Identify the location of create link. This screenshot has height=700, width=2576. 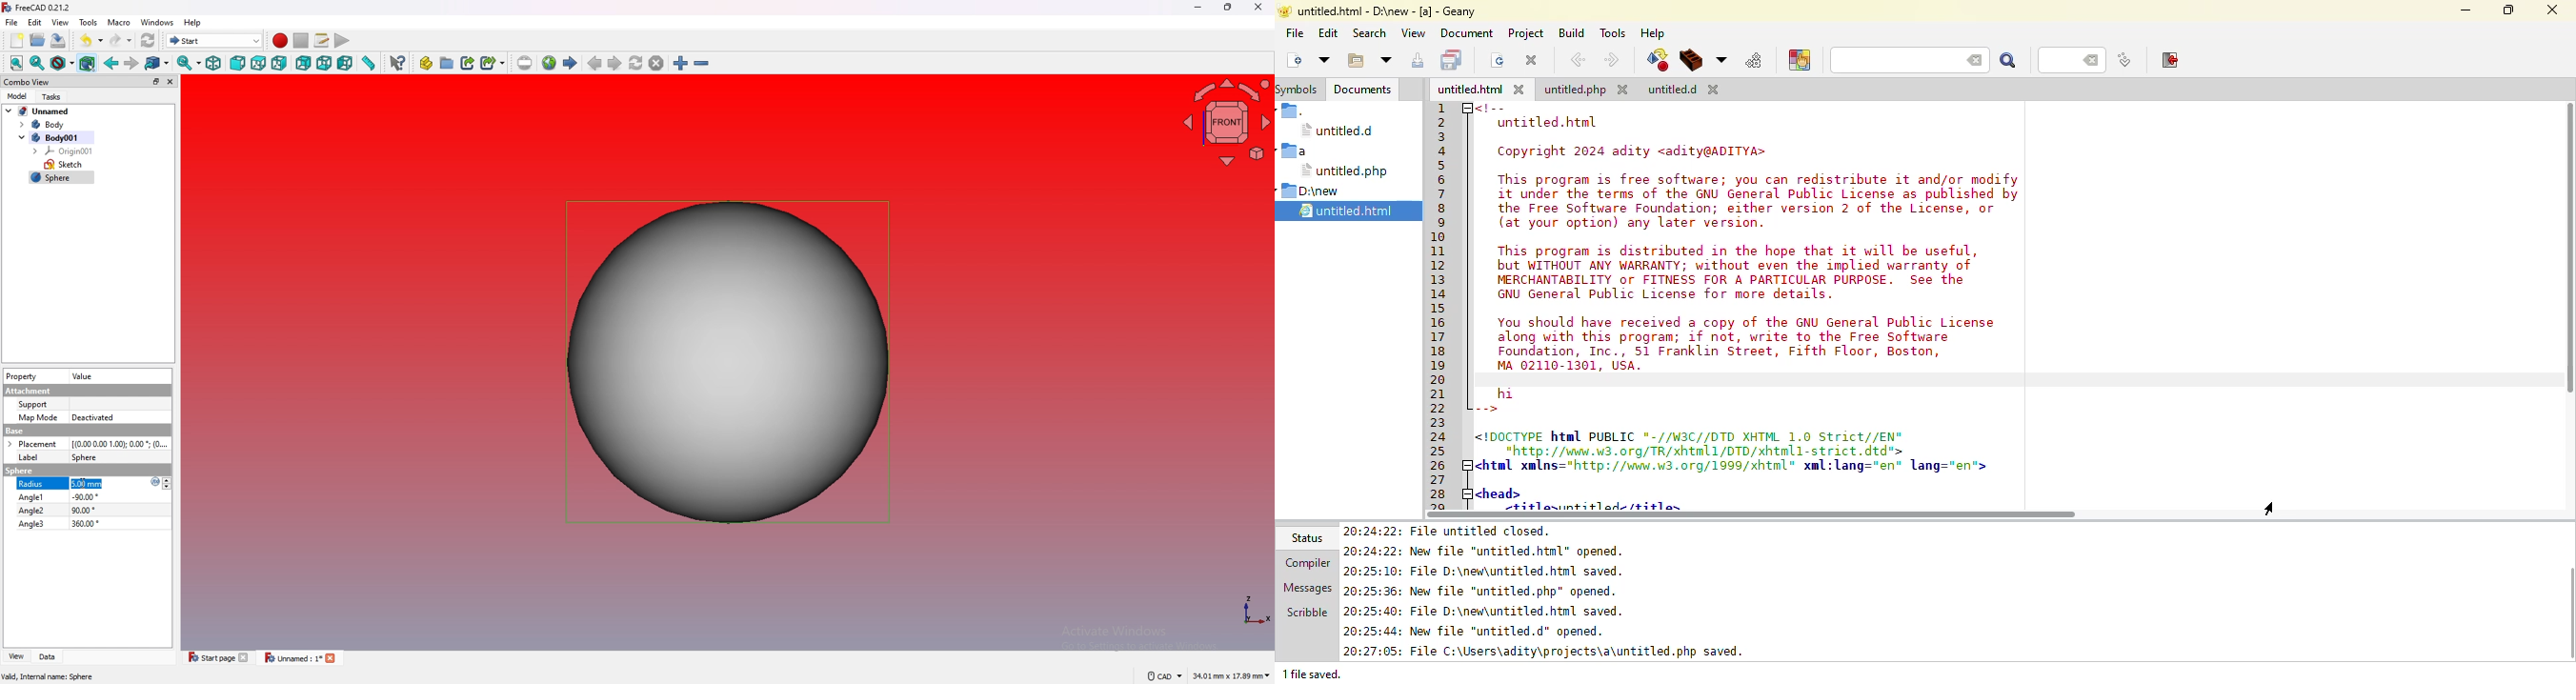
(468, 63).